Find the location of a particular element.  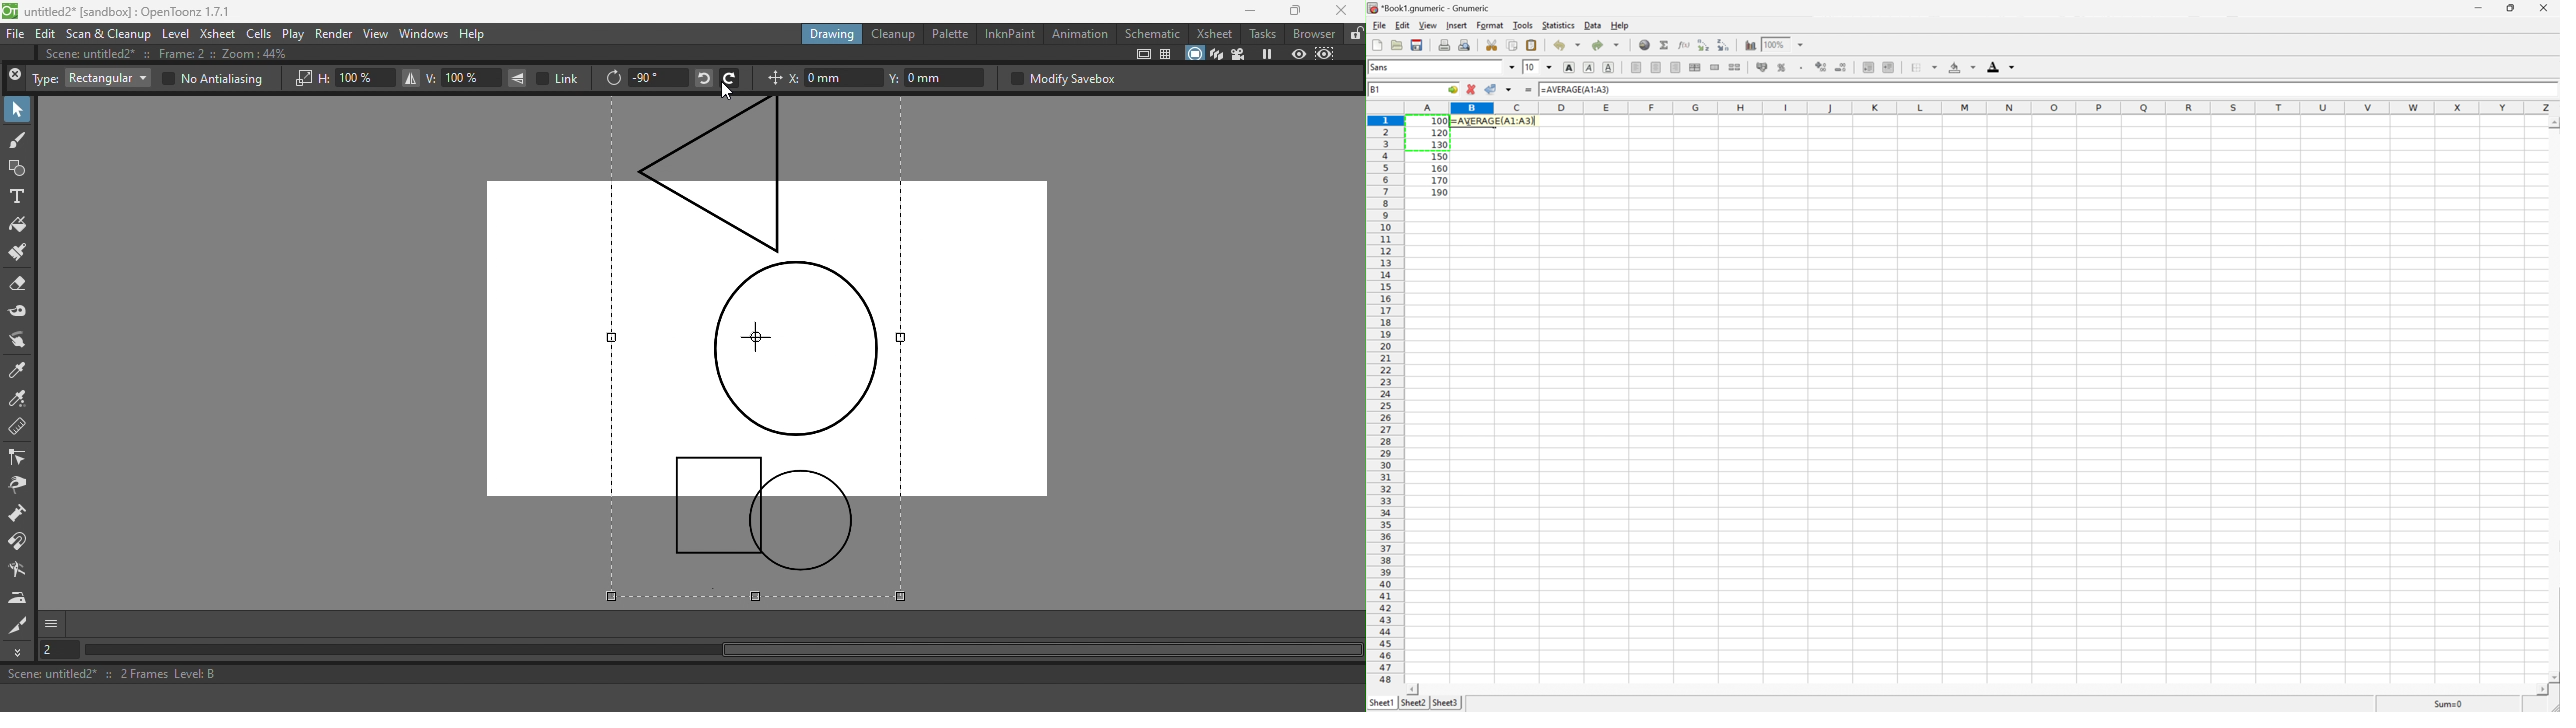

Row number is located at coordinates (1385, 400).